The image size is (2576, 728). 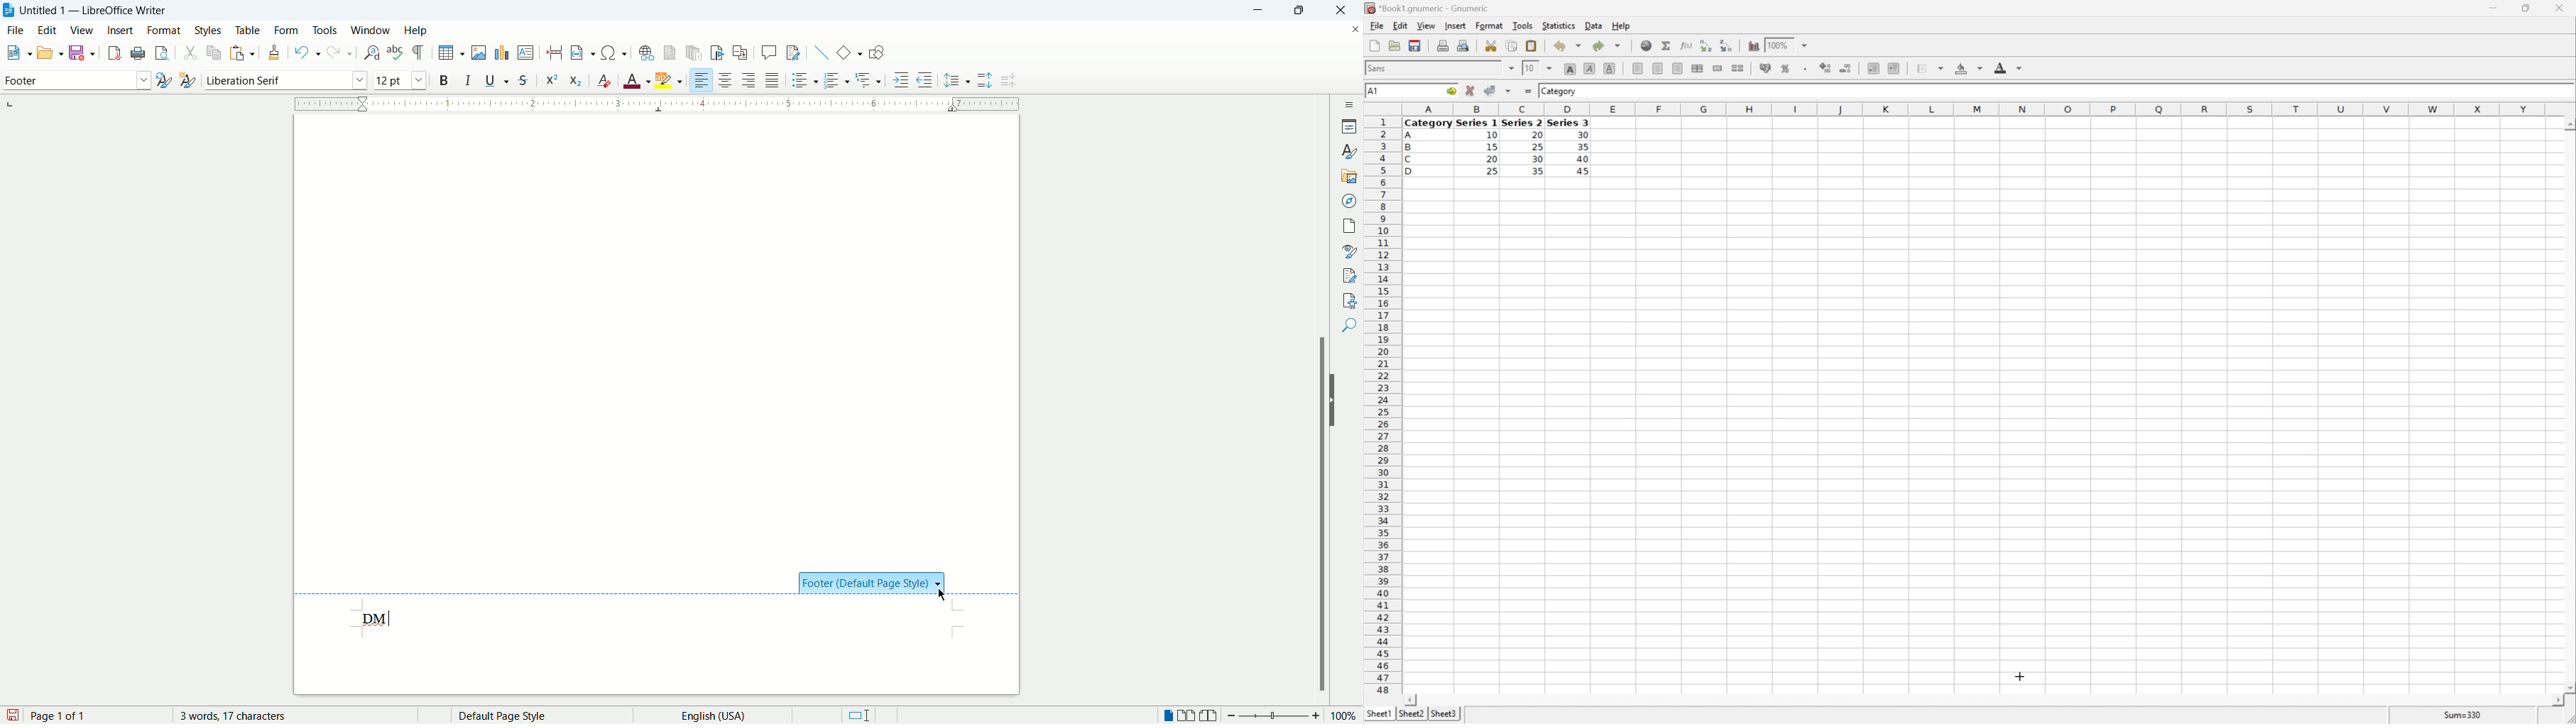 What do you see at coordinates (371, 53) in the screenshot?
I see `find and replace` at bounding box center [371, 53].